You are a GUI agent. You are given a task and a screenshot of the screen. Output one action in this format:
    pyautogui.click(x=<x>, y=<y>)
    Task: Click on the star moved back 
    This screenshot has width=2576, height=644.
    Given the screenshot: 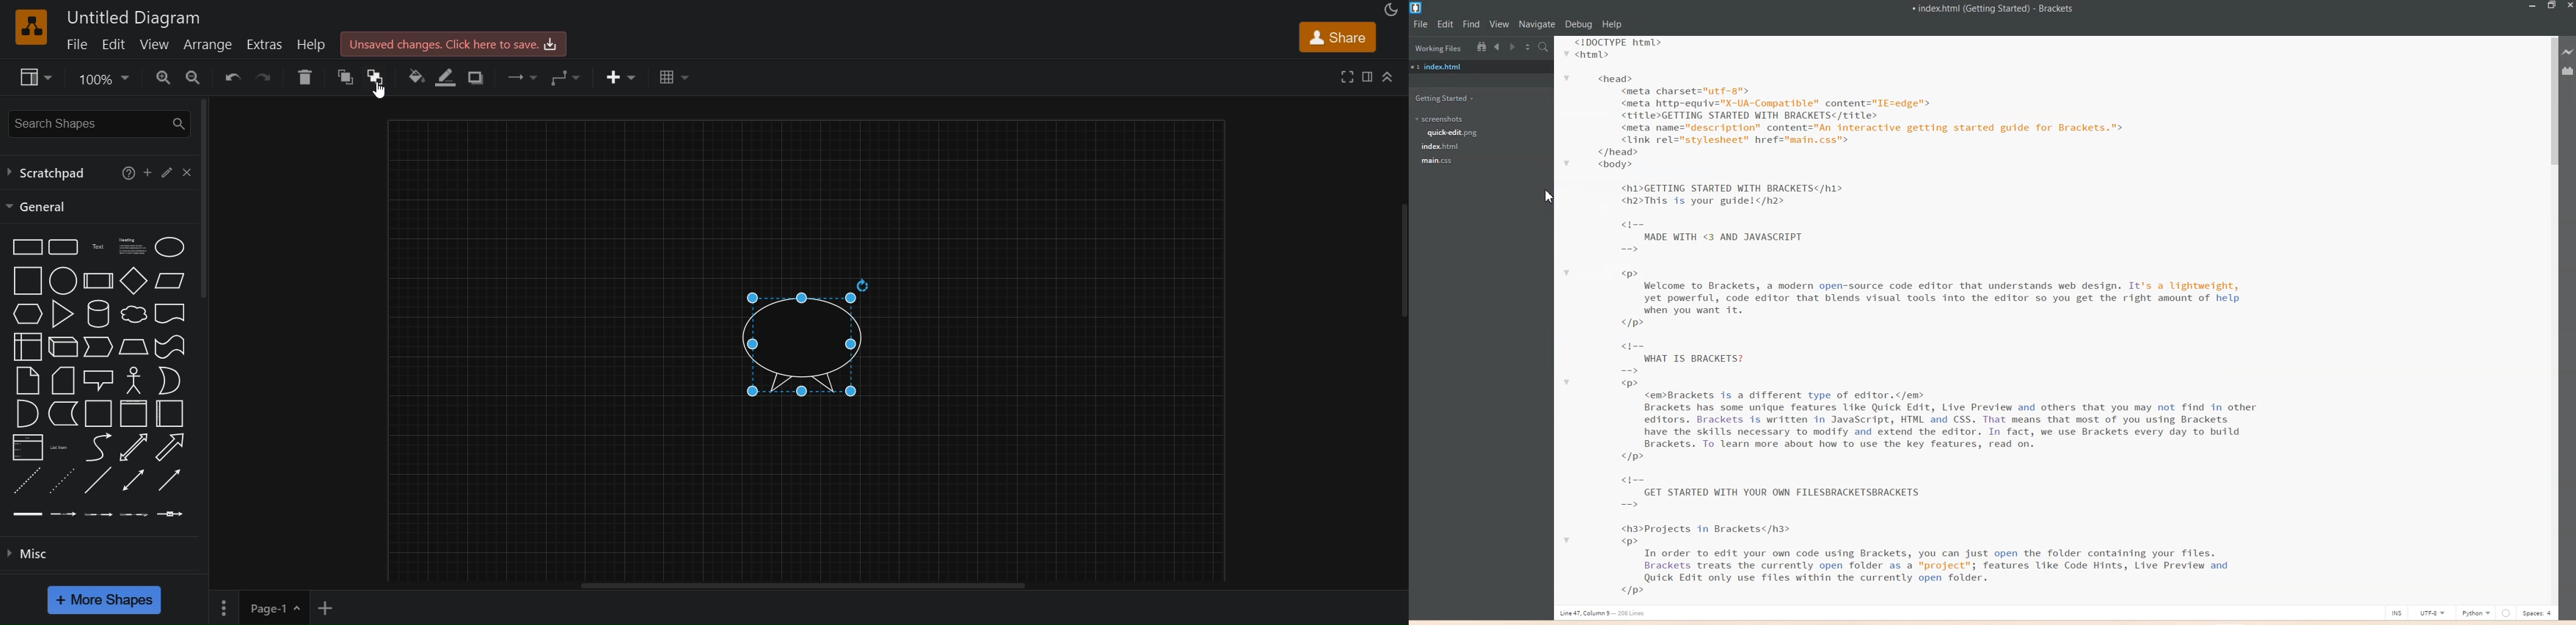 What is the action you would take?
    pyautogui.click(x=800, y=337)
    